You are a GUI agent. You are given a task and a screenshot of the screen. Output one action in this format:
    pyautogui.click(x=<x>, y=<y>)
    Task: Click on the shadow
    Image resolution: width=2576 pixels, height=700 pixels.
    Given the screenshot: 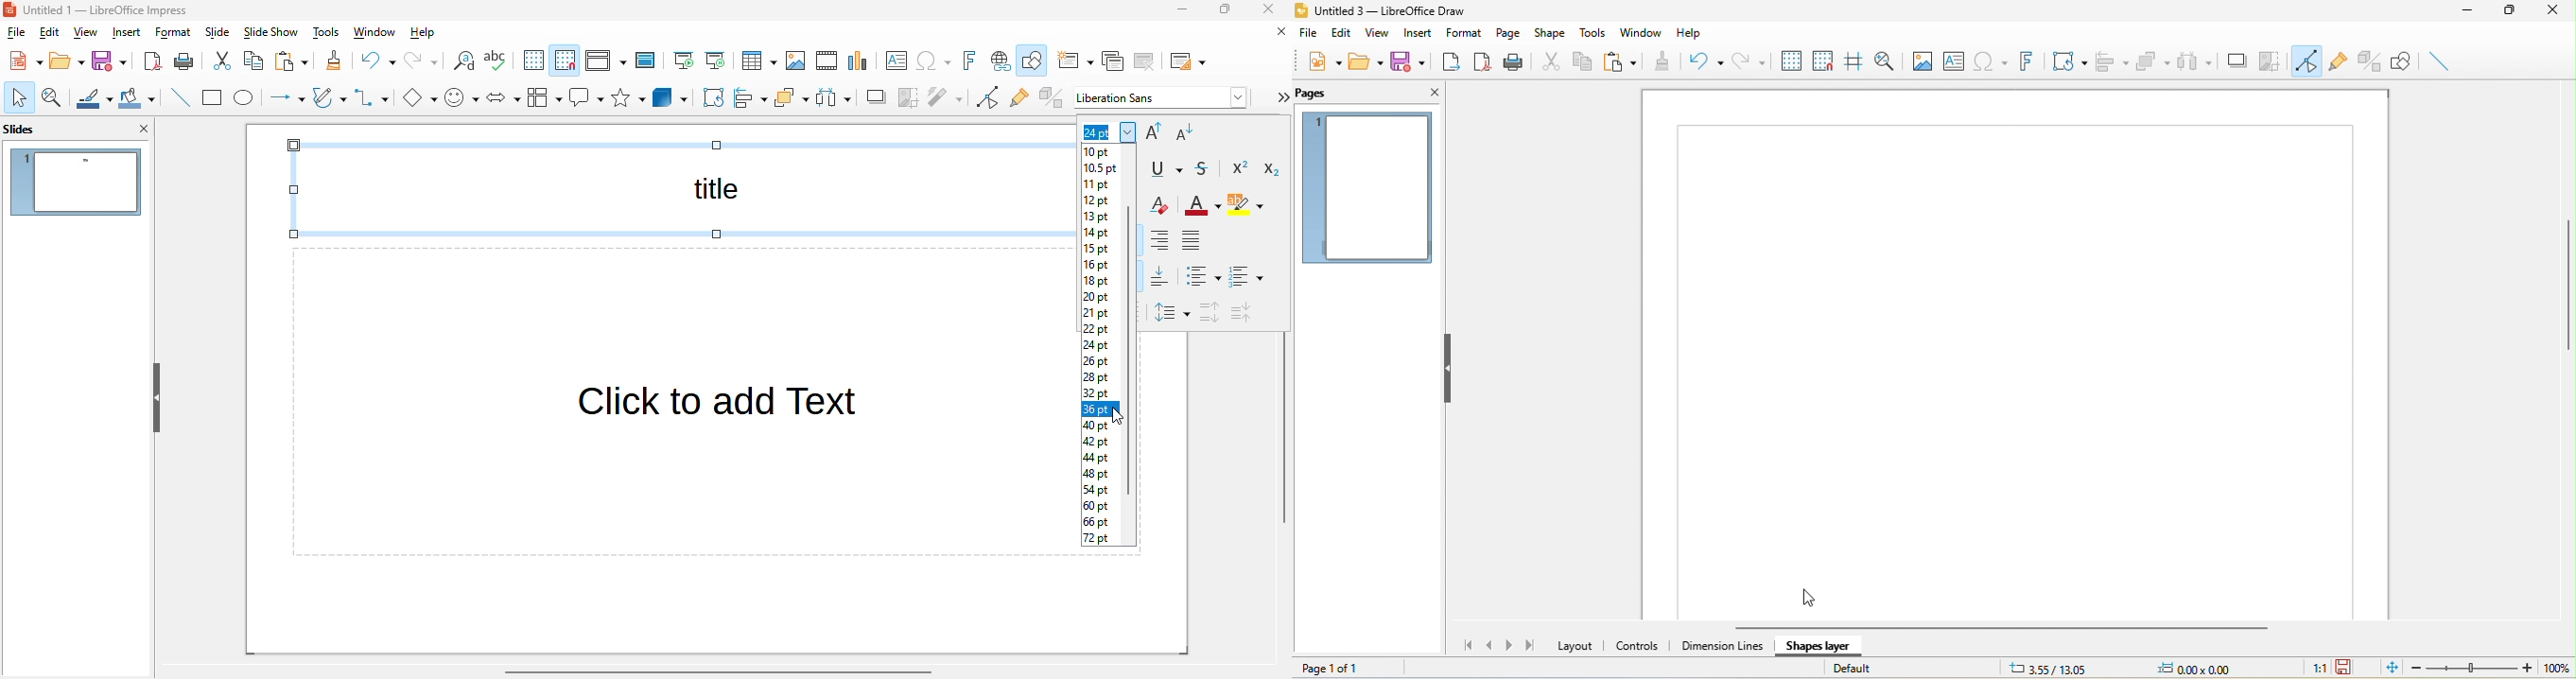 What is the action you would take?
    pyautogui.click(x=875, y=97)
    